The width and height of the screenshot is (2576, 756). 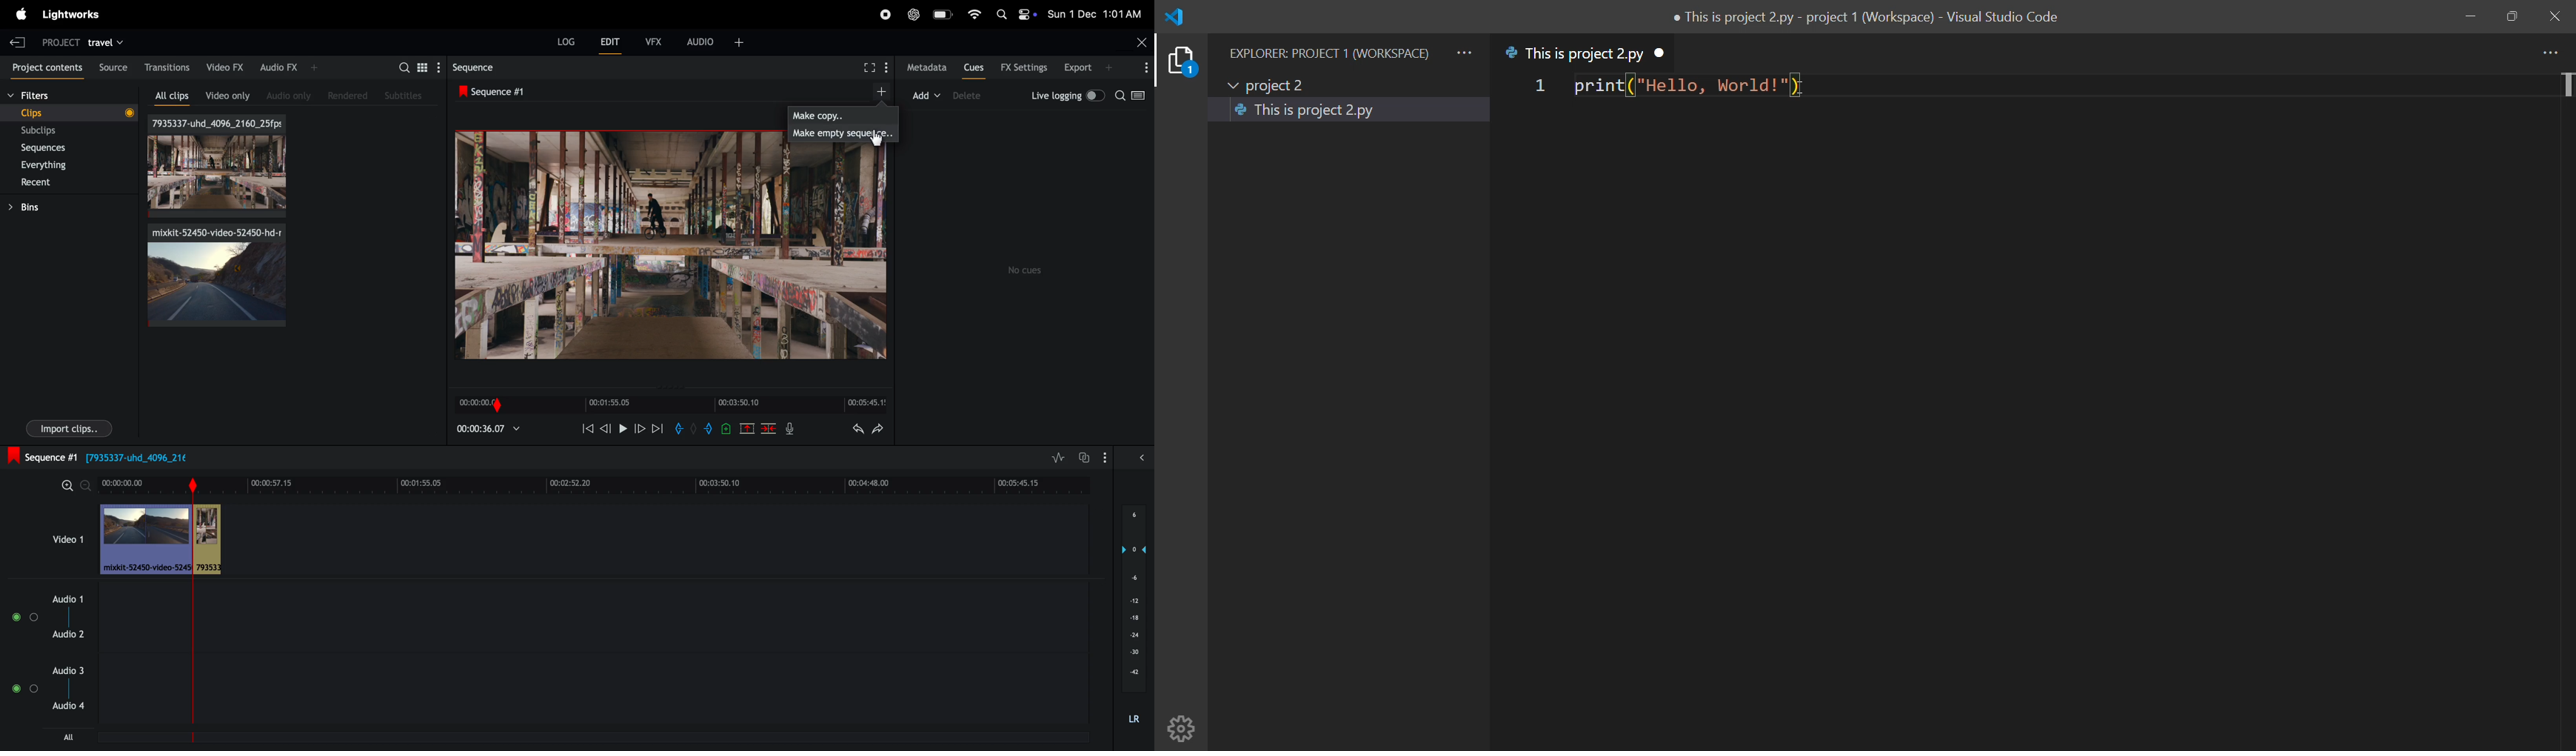 I want to click on audio pitch, so click(x=1134, y=619).